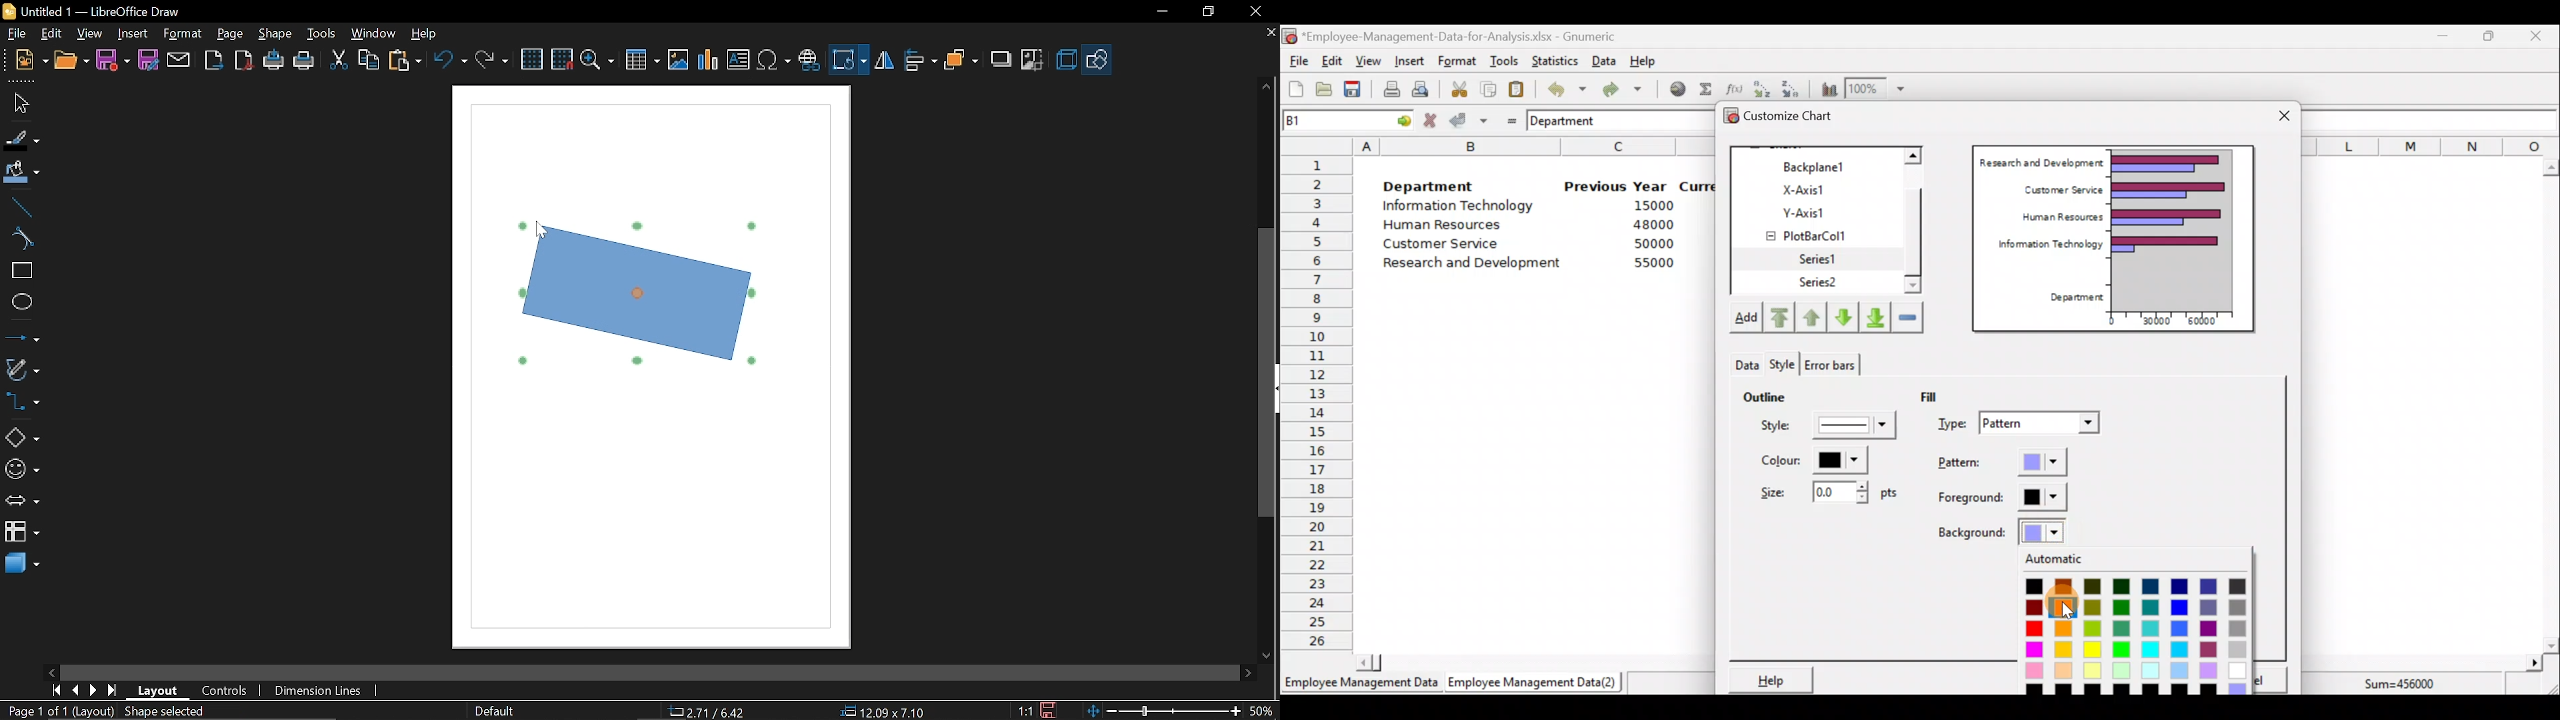 The image size is (2576, 728). Describe the element at coordinates (1268, 86) in the screenshot. I see `Move up` at that location.